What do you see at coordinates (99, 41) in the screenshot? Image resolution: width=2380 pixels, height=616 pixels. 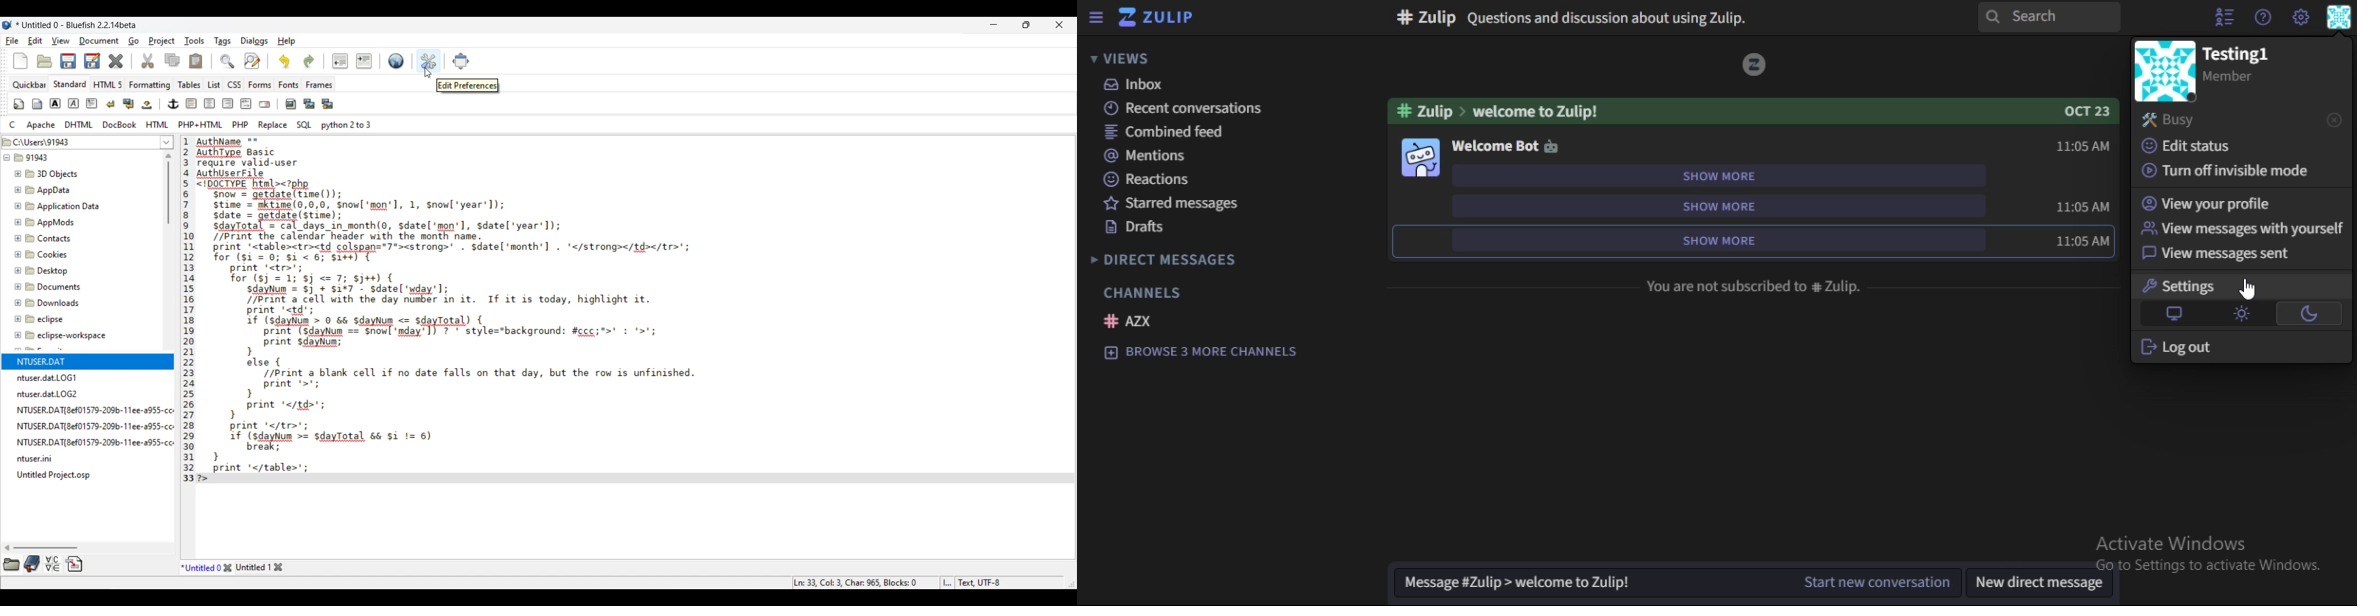 I see `Document menu` at bounding box center [99, 41].